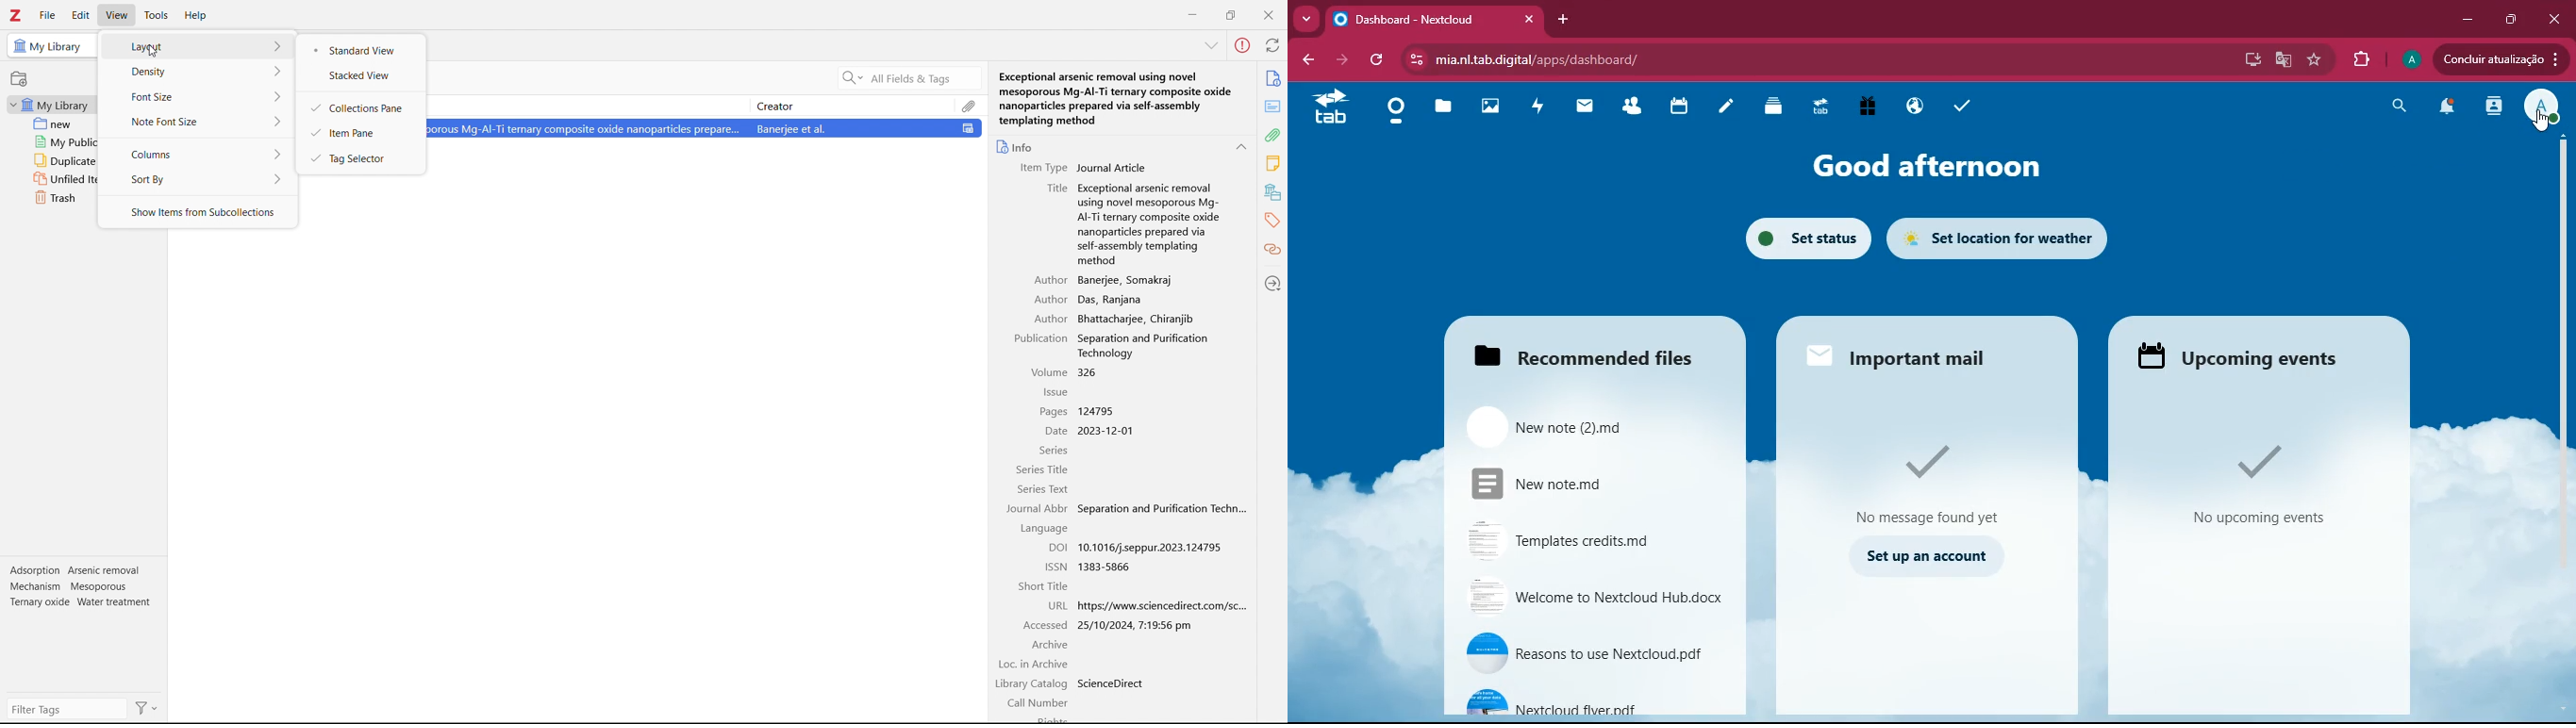  What do you see at coordinates (1038, 701) in the screenshot?
I see `Call Number` at bounding box center [1038, 701].